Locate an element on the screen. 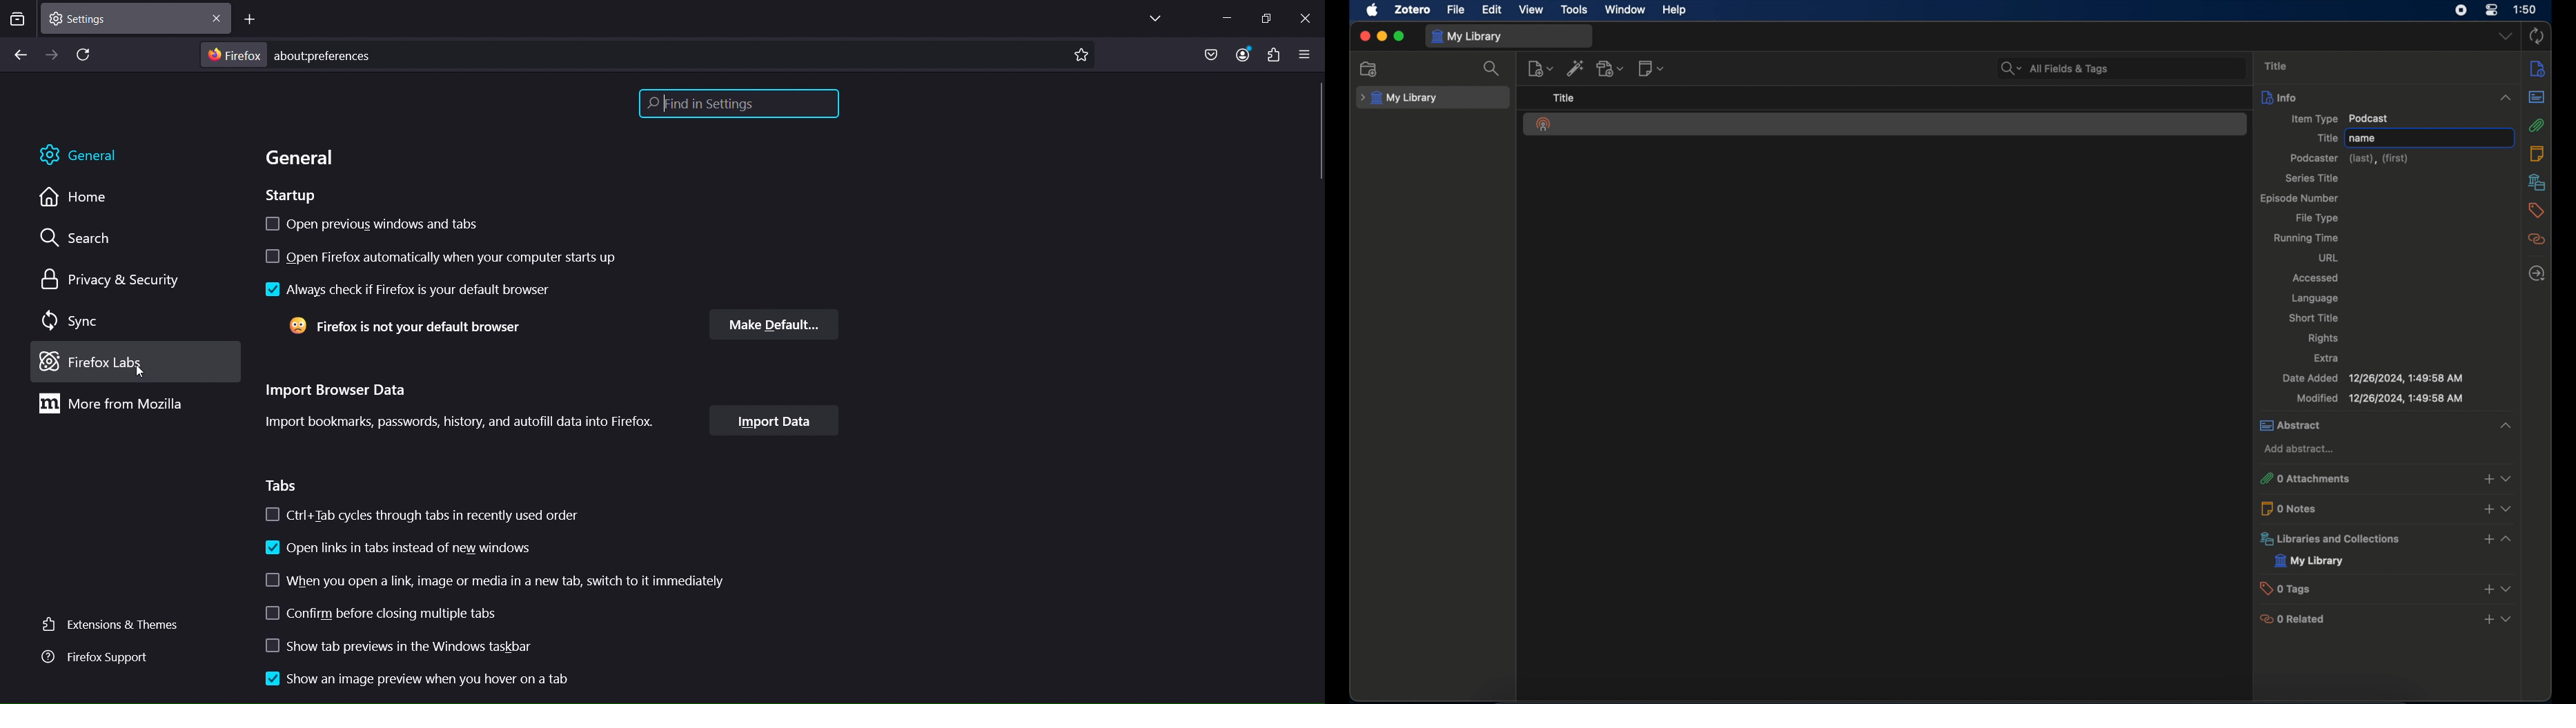 Image resolution: width=2576 pixels, height=728 pixels. save to pocket is located at coordinates (1208, 55).